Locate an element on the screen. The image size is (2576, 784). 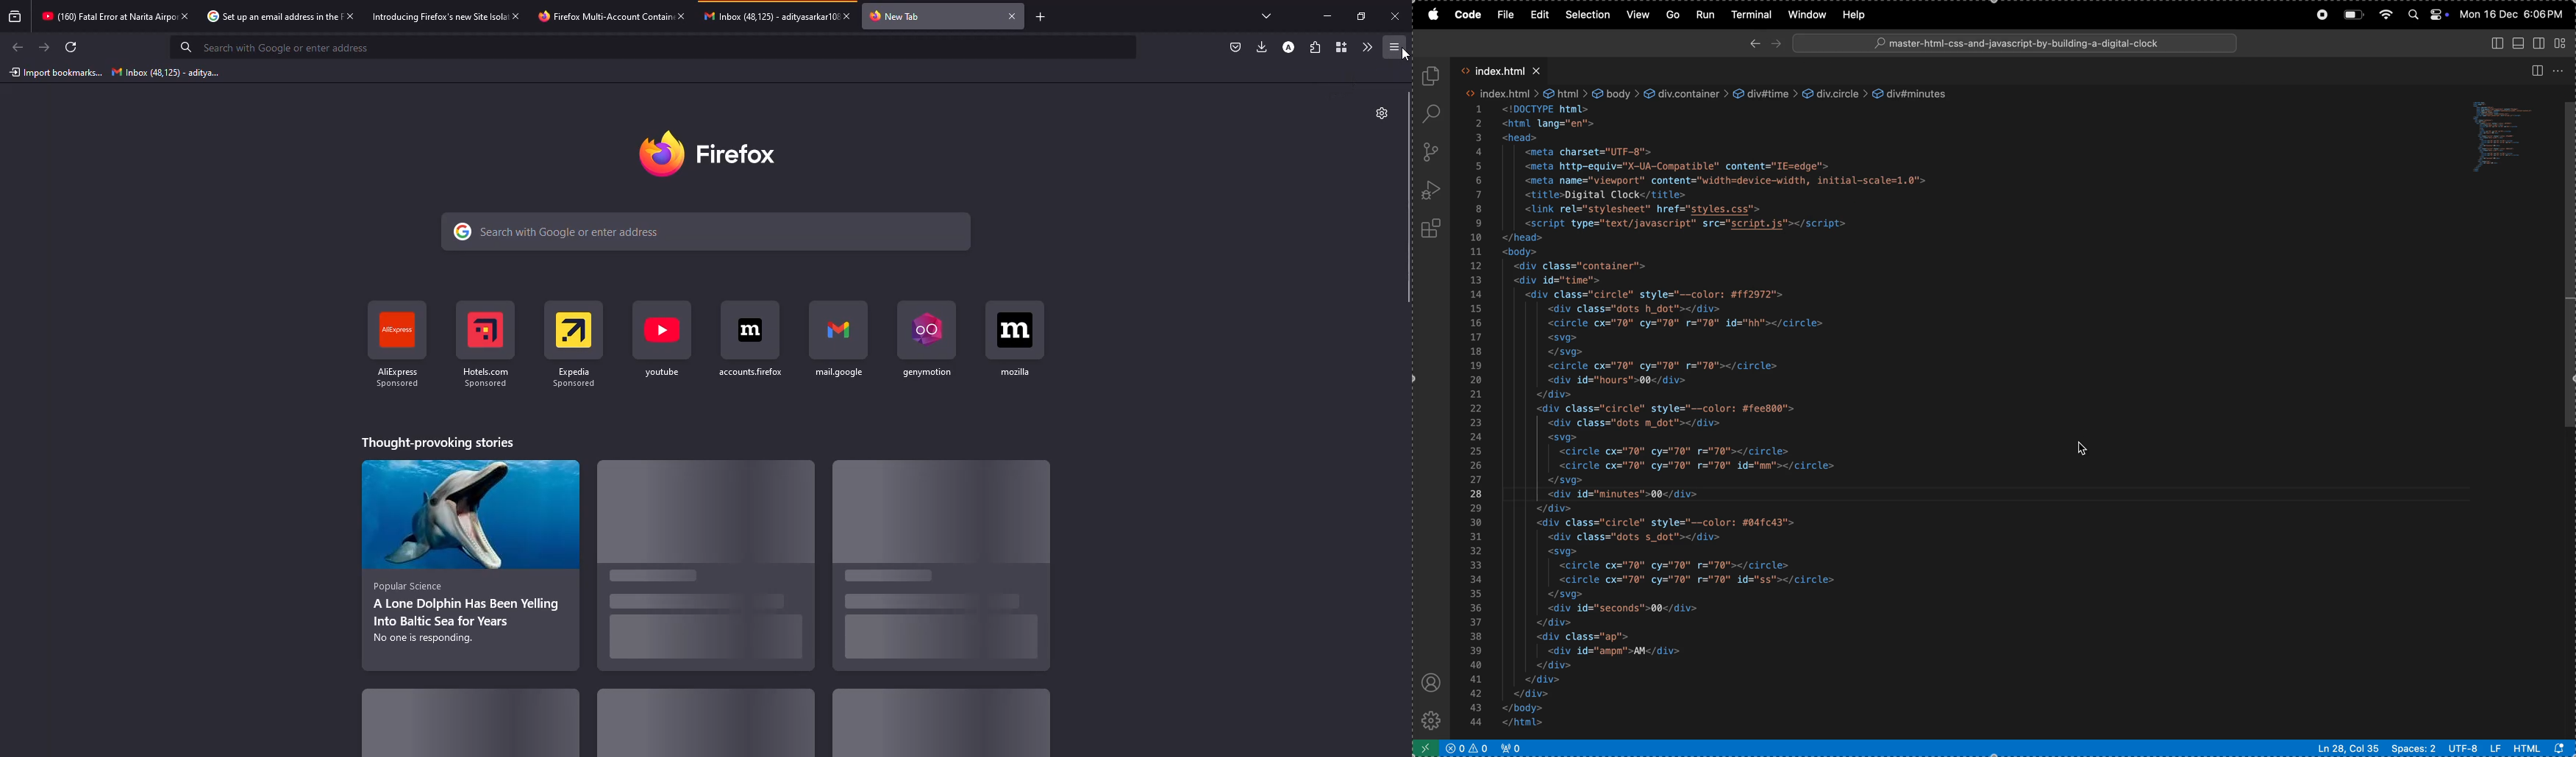
view recent is located at coordinates (16, 17).